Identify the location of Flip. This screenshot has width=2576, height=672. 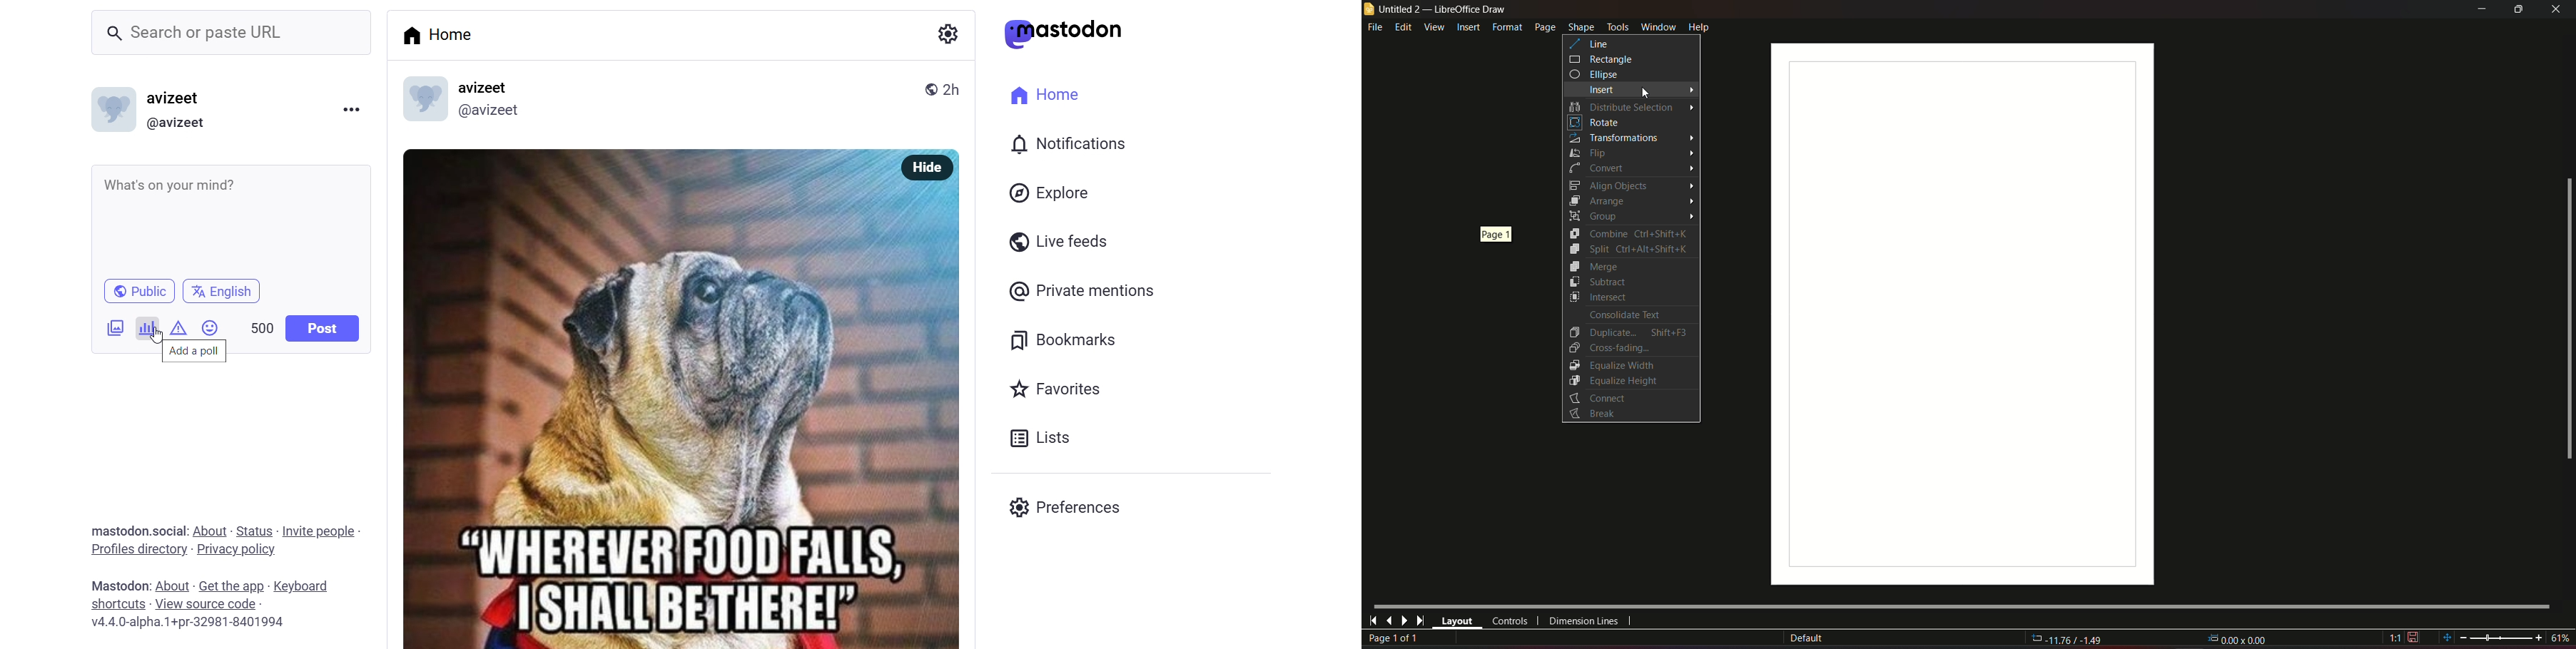
(1589, 152).